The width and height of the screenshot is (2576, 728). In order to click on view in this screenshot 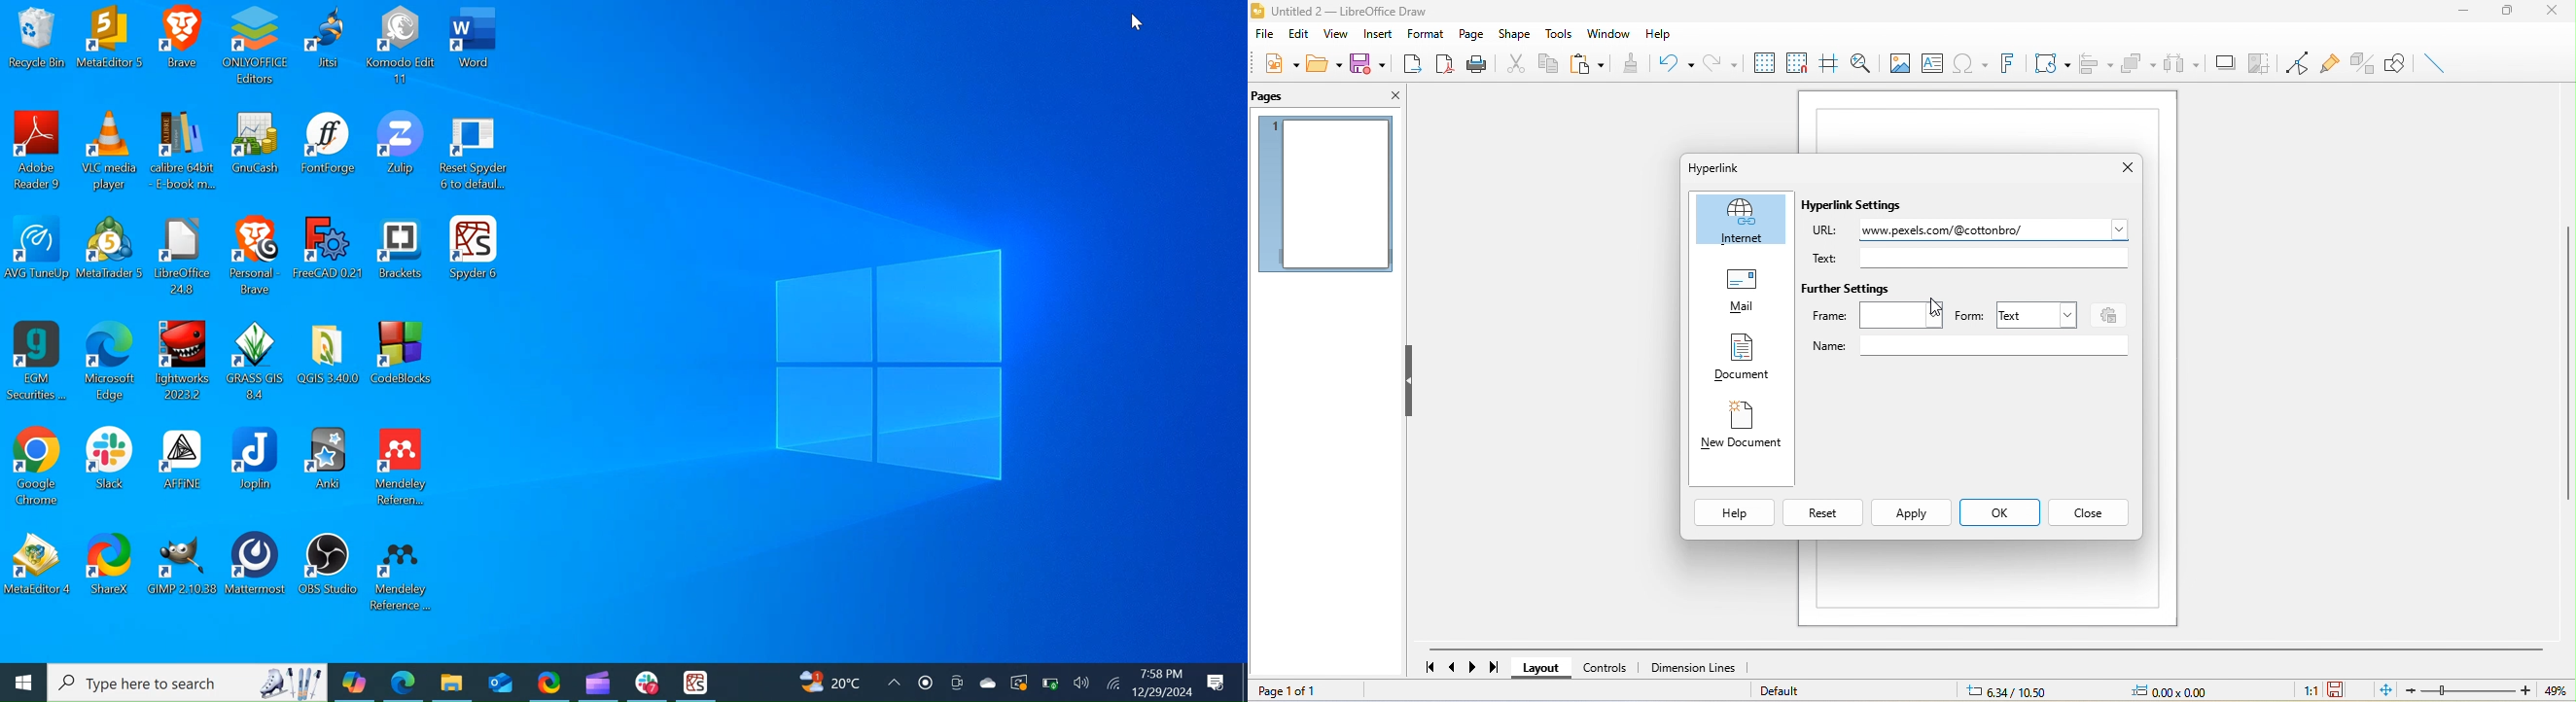, I will do `click(1335, 33)`.